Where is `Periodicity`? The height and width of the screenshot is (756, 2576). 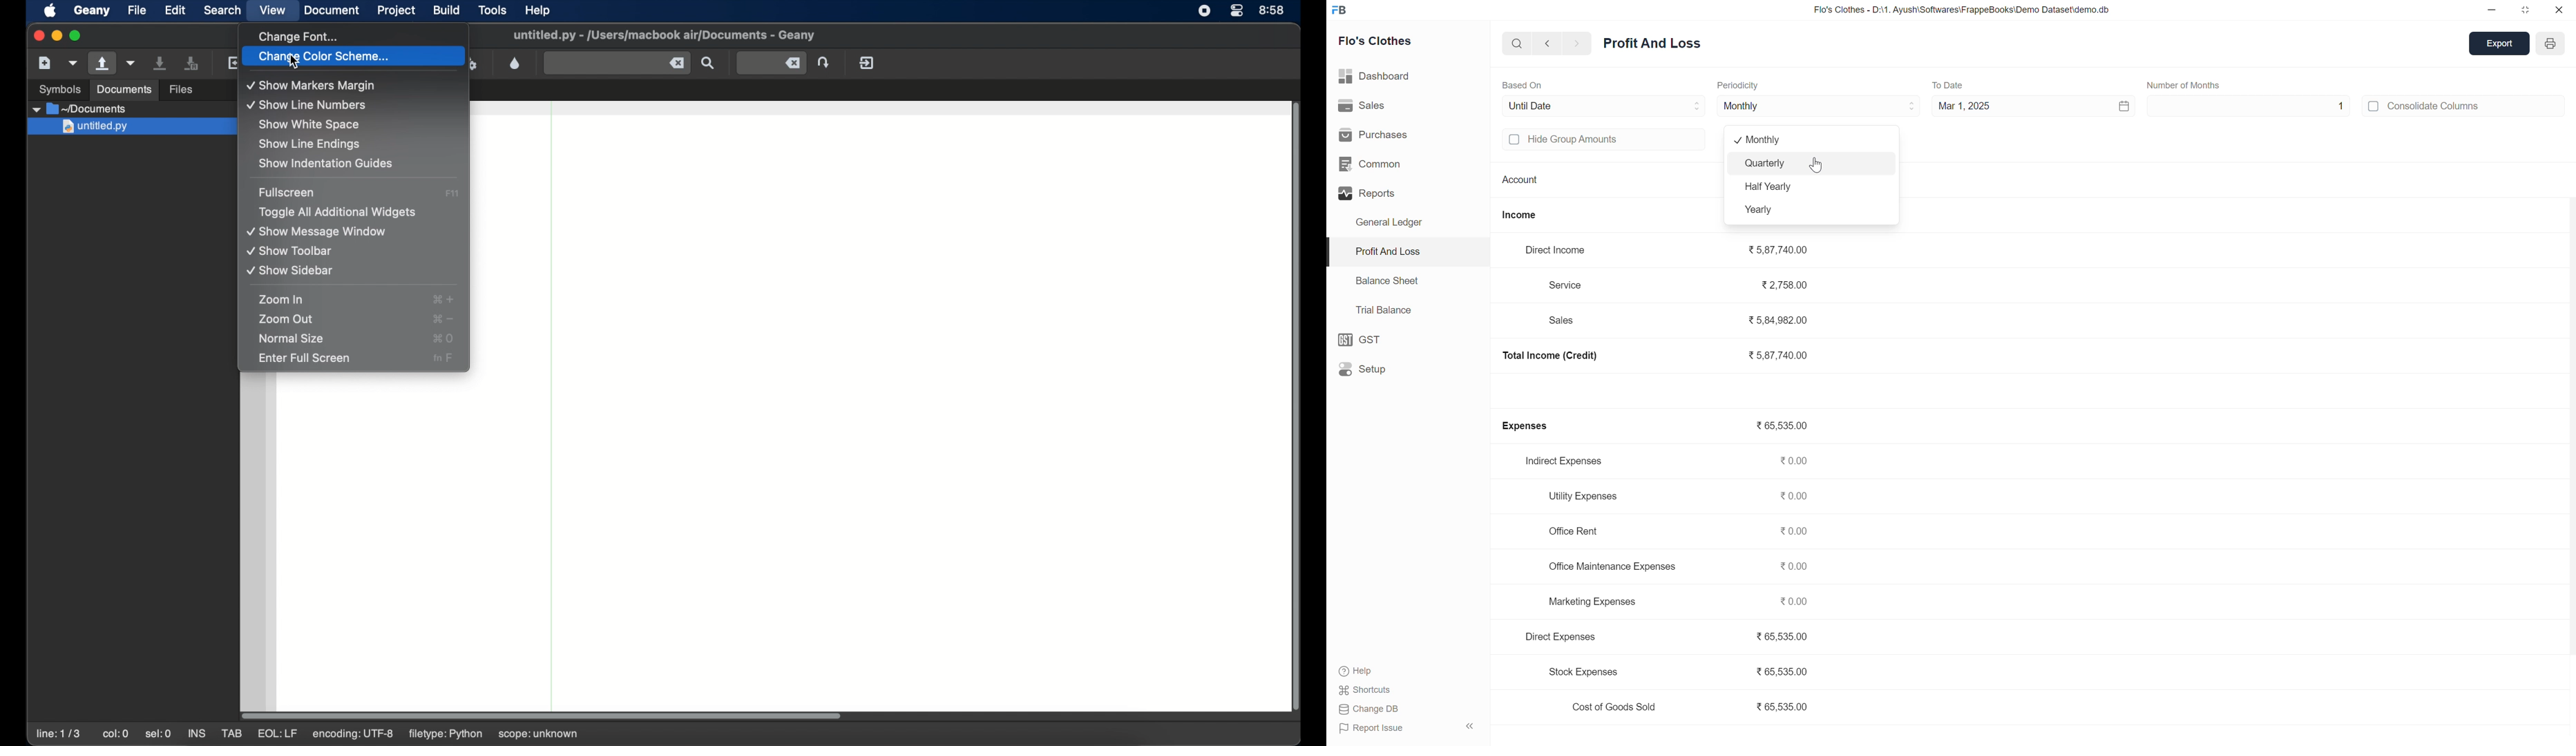
Periodicity is located at coordinates (1740, 86).